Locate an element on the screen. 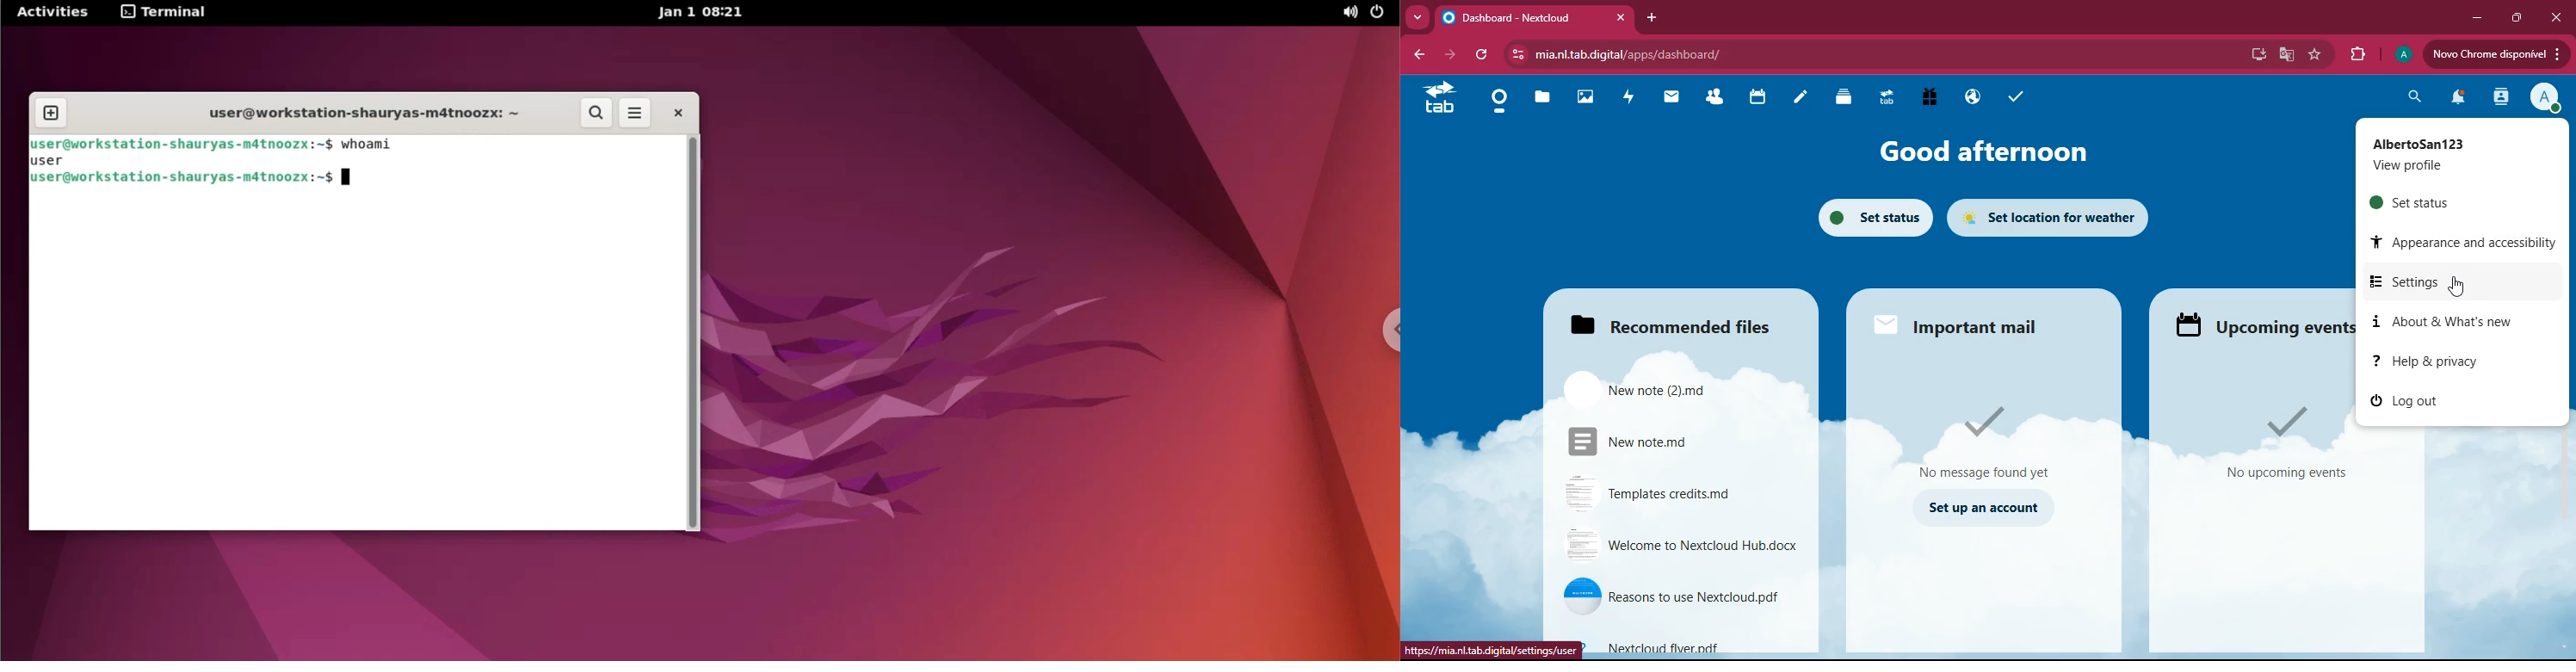 Image resolution: width=2576 pixels, height=672 pixels. files is located at coordinates (1541, 99).